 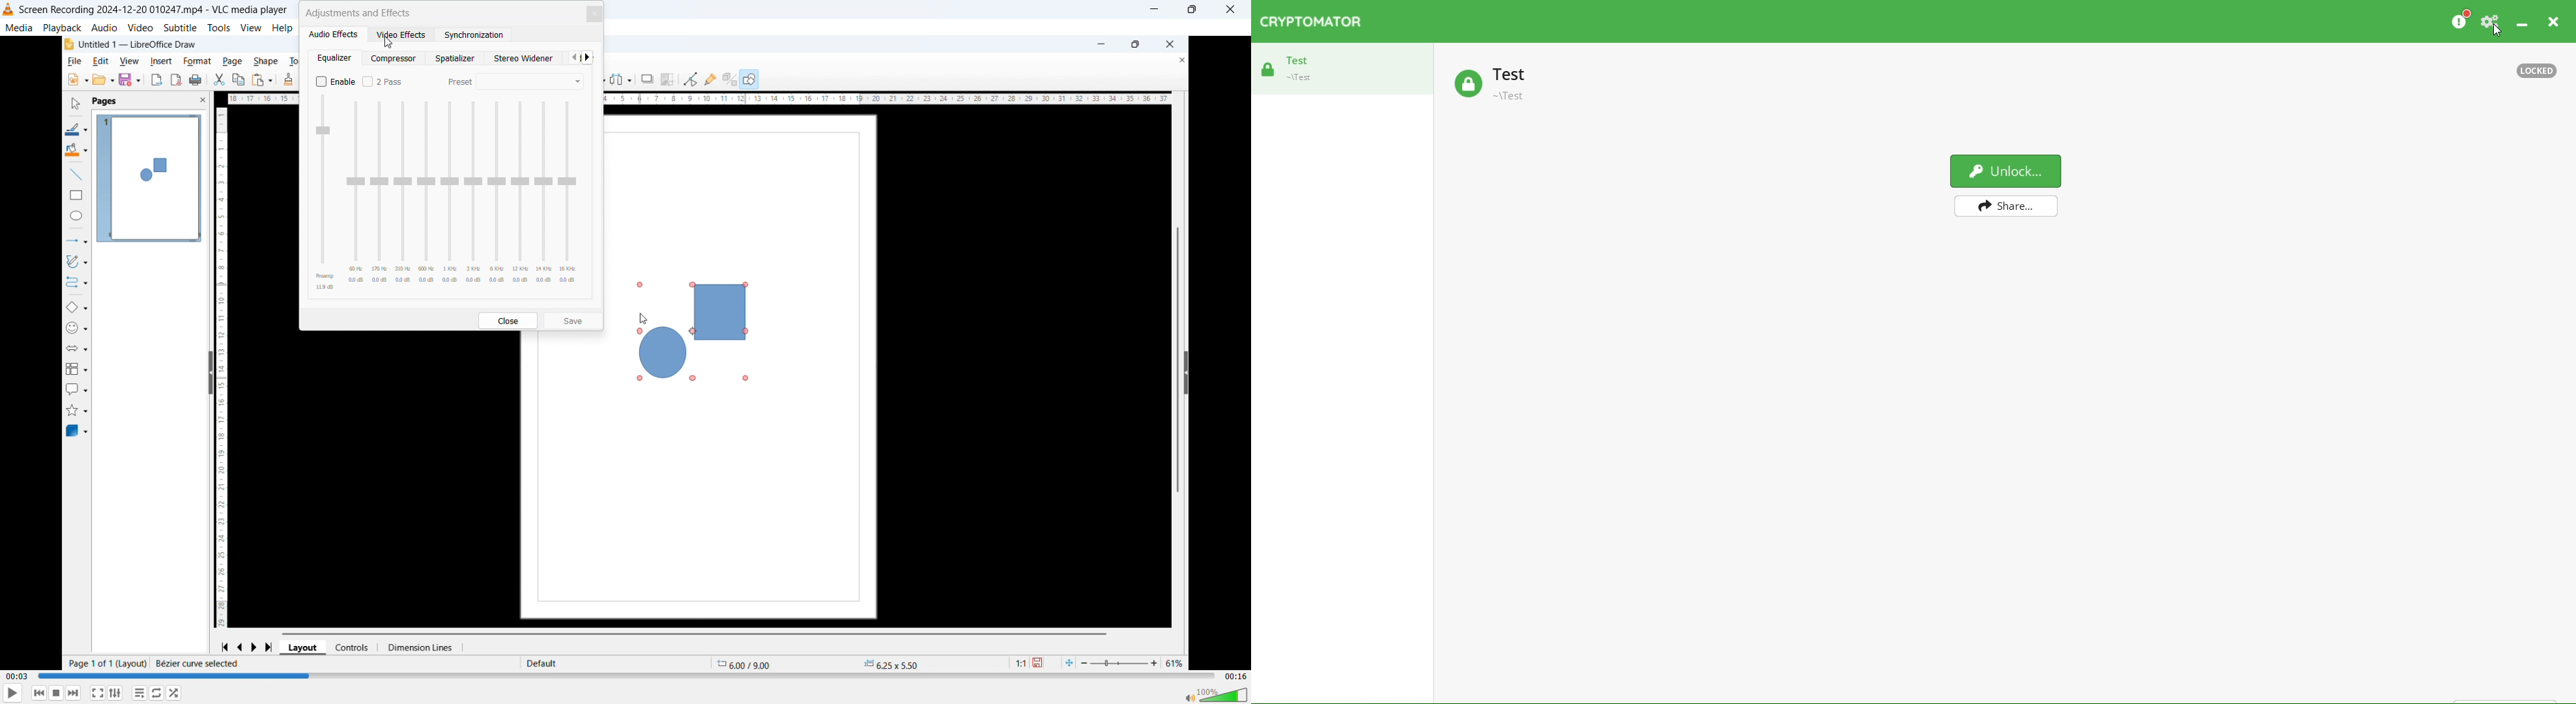 I want to click on Enable , so click(x=336, y=81).